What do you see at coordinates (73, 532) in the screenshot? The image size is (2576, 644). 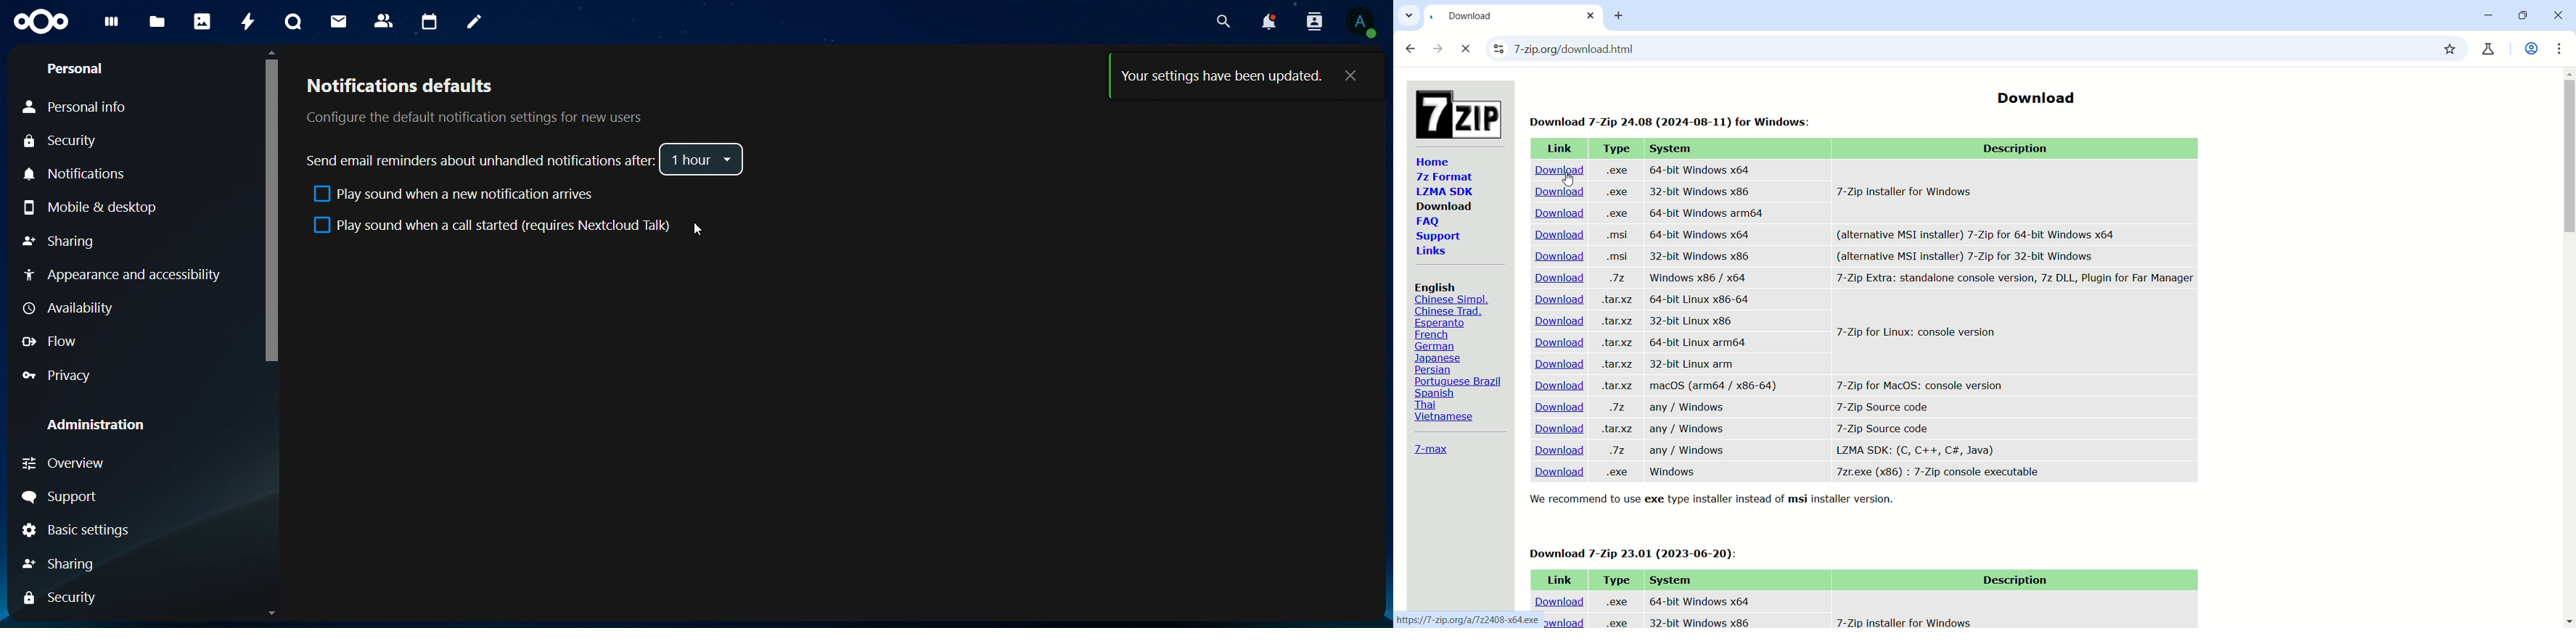 I see `Basic settings` at bounding box center [73, 532].